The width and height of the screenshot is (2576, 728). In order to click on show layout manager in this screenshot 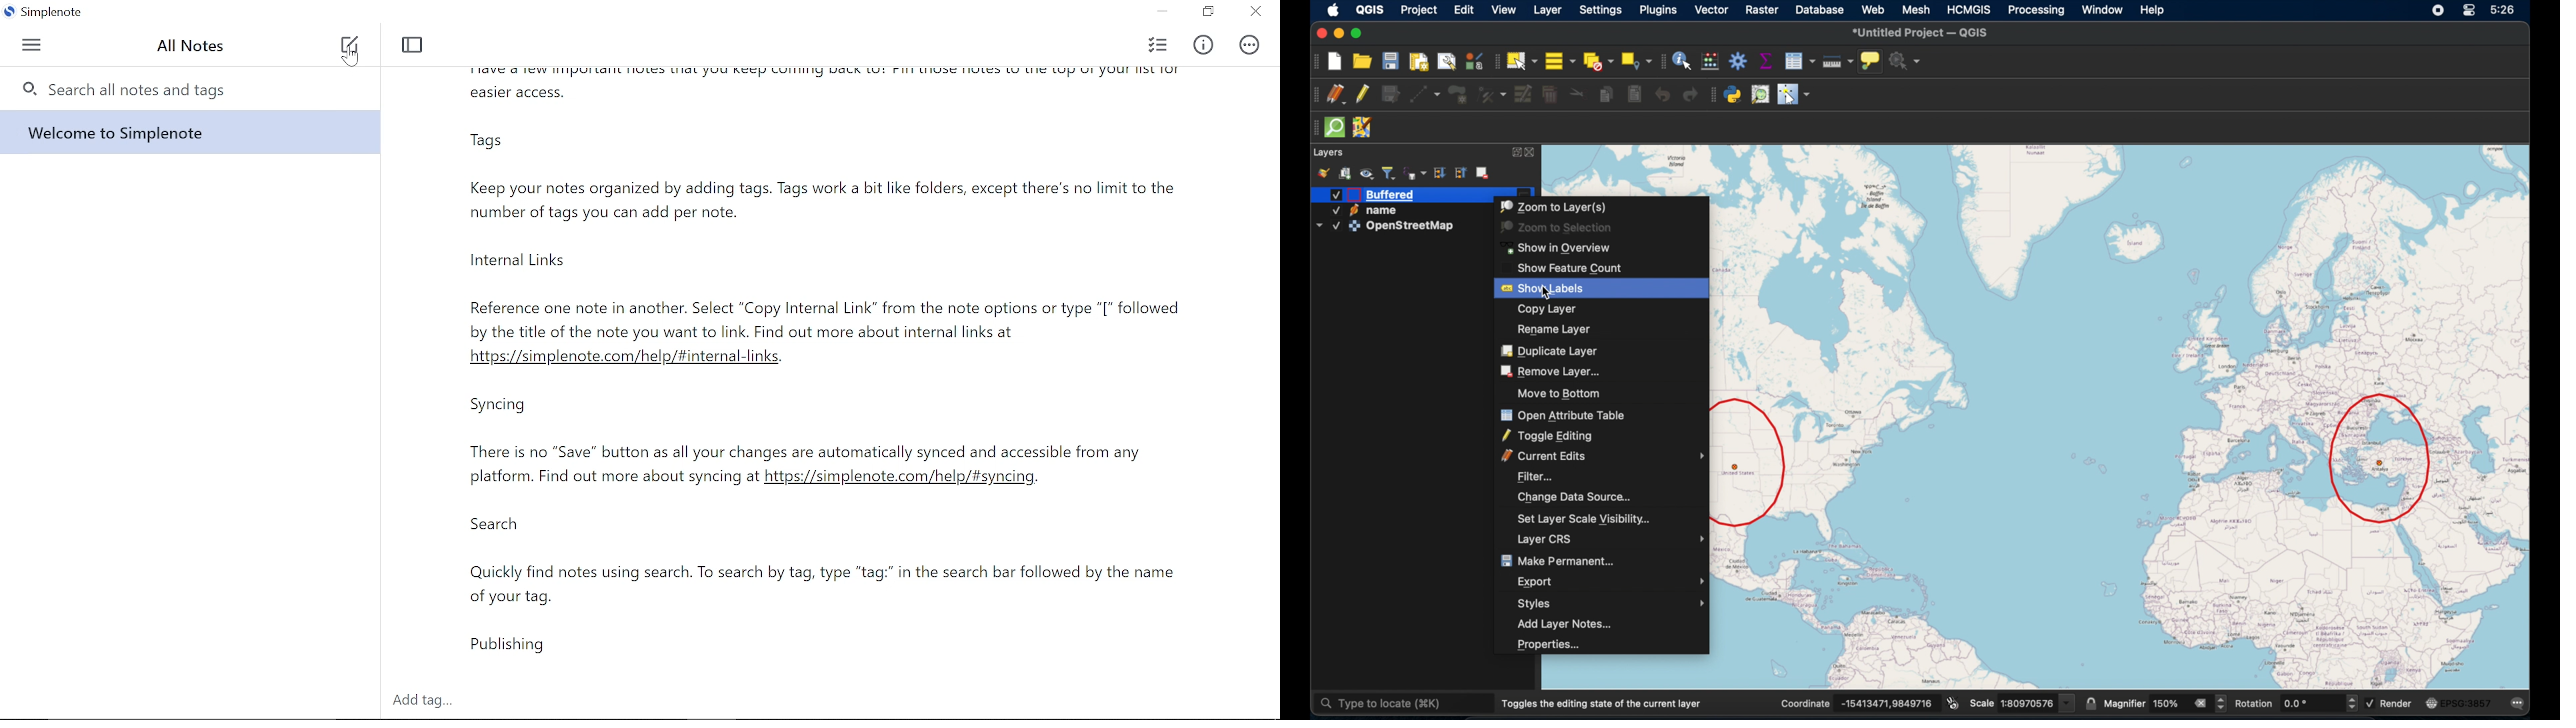, I will do `click(1446, 62)`.